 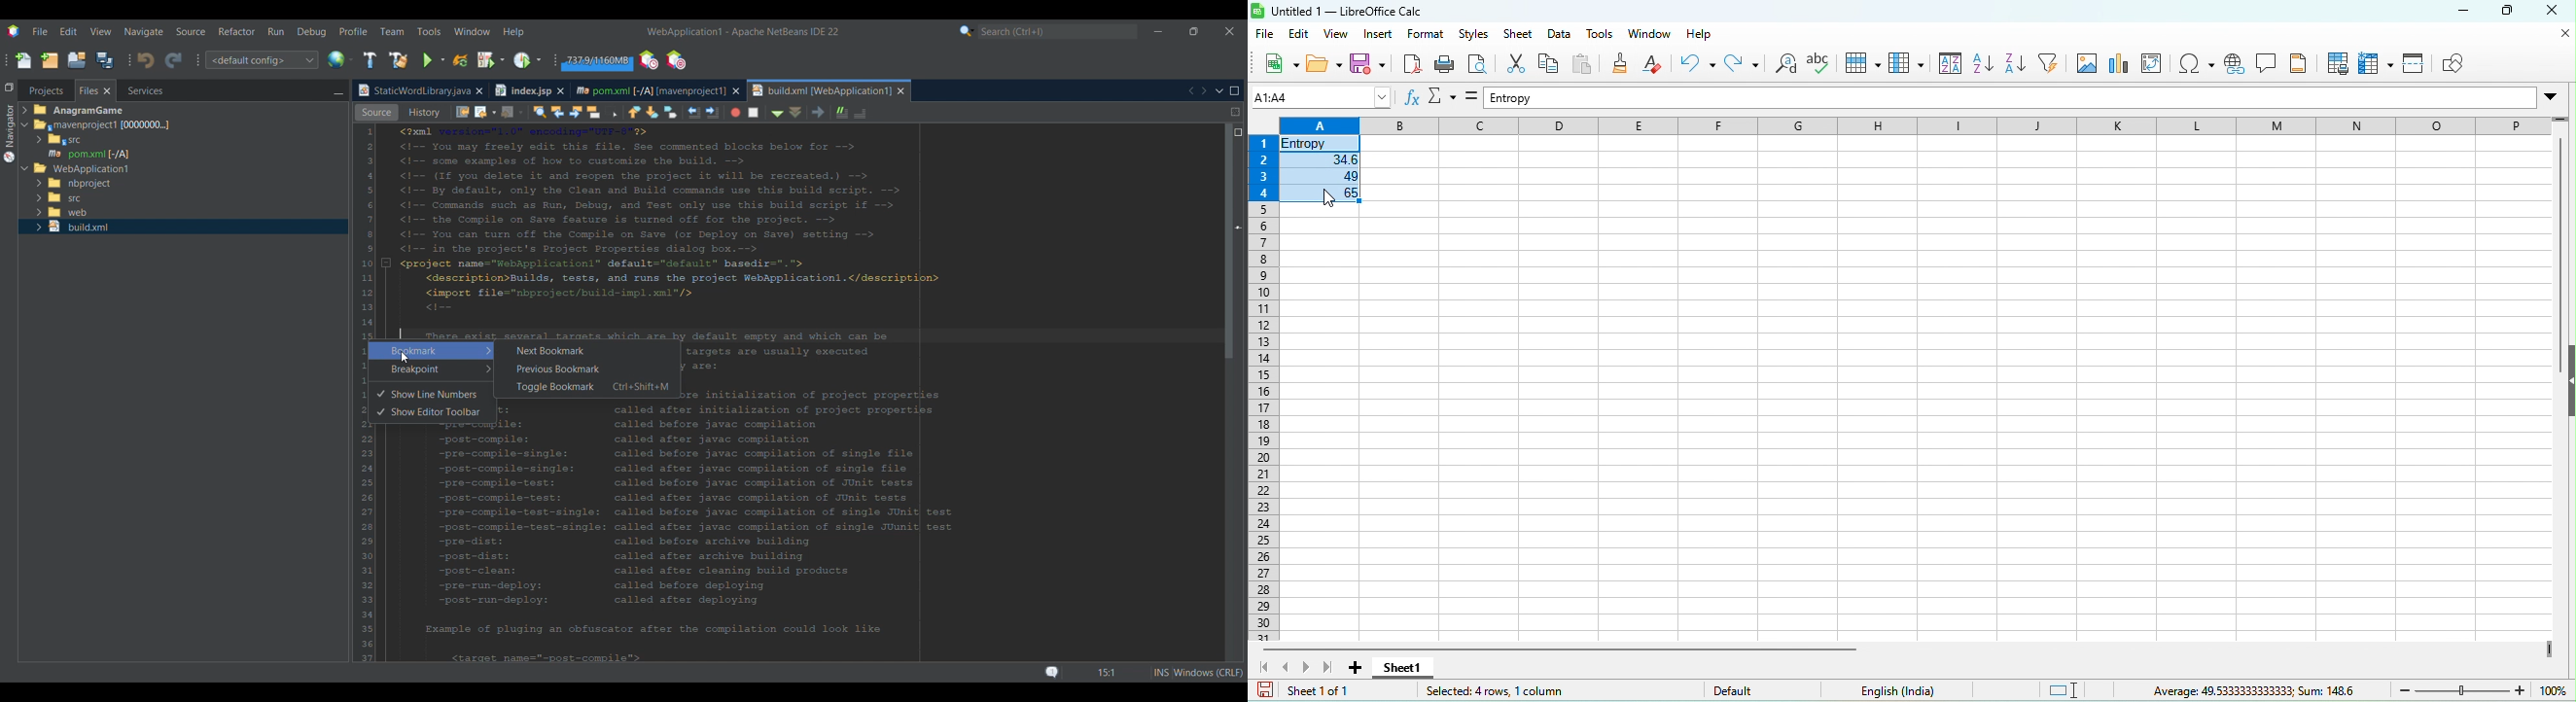 I want to click on save, so click(x=1370, y=65).